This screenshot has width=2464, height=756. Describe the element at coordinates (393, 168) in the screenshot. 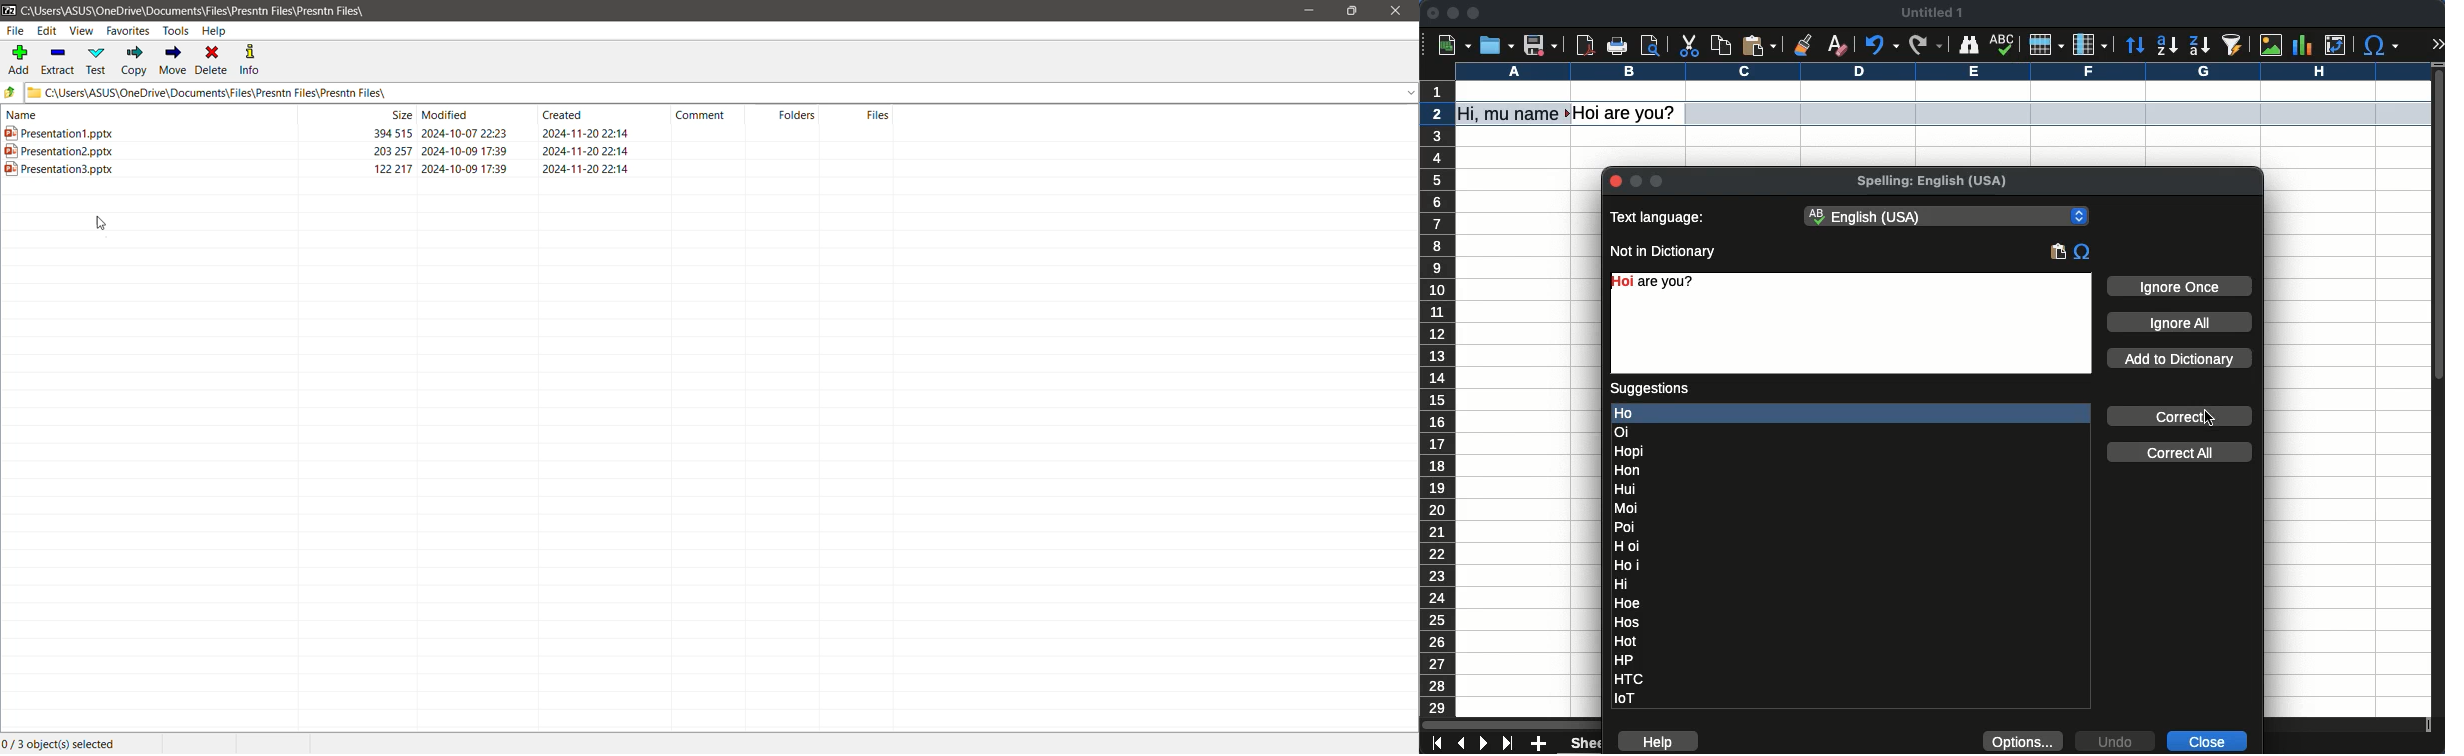

I see `size` at that location.